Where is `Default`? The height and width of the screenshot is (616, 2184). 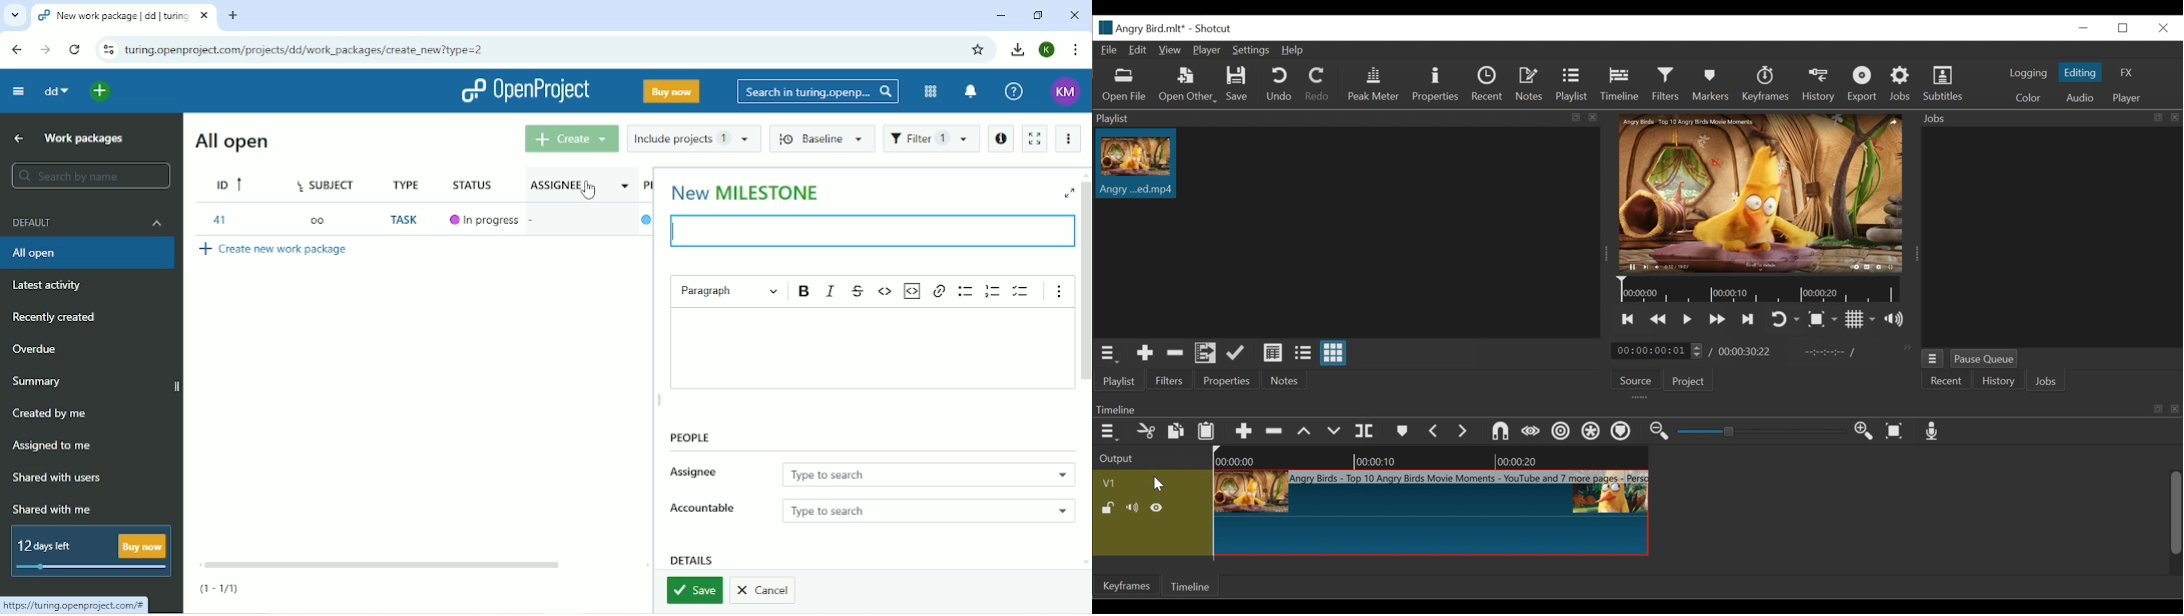
Default is located at coordinates (88, 222).